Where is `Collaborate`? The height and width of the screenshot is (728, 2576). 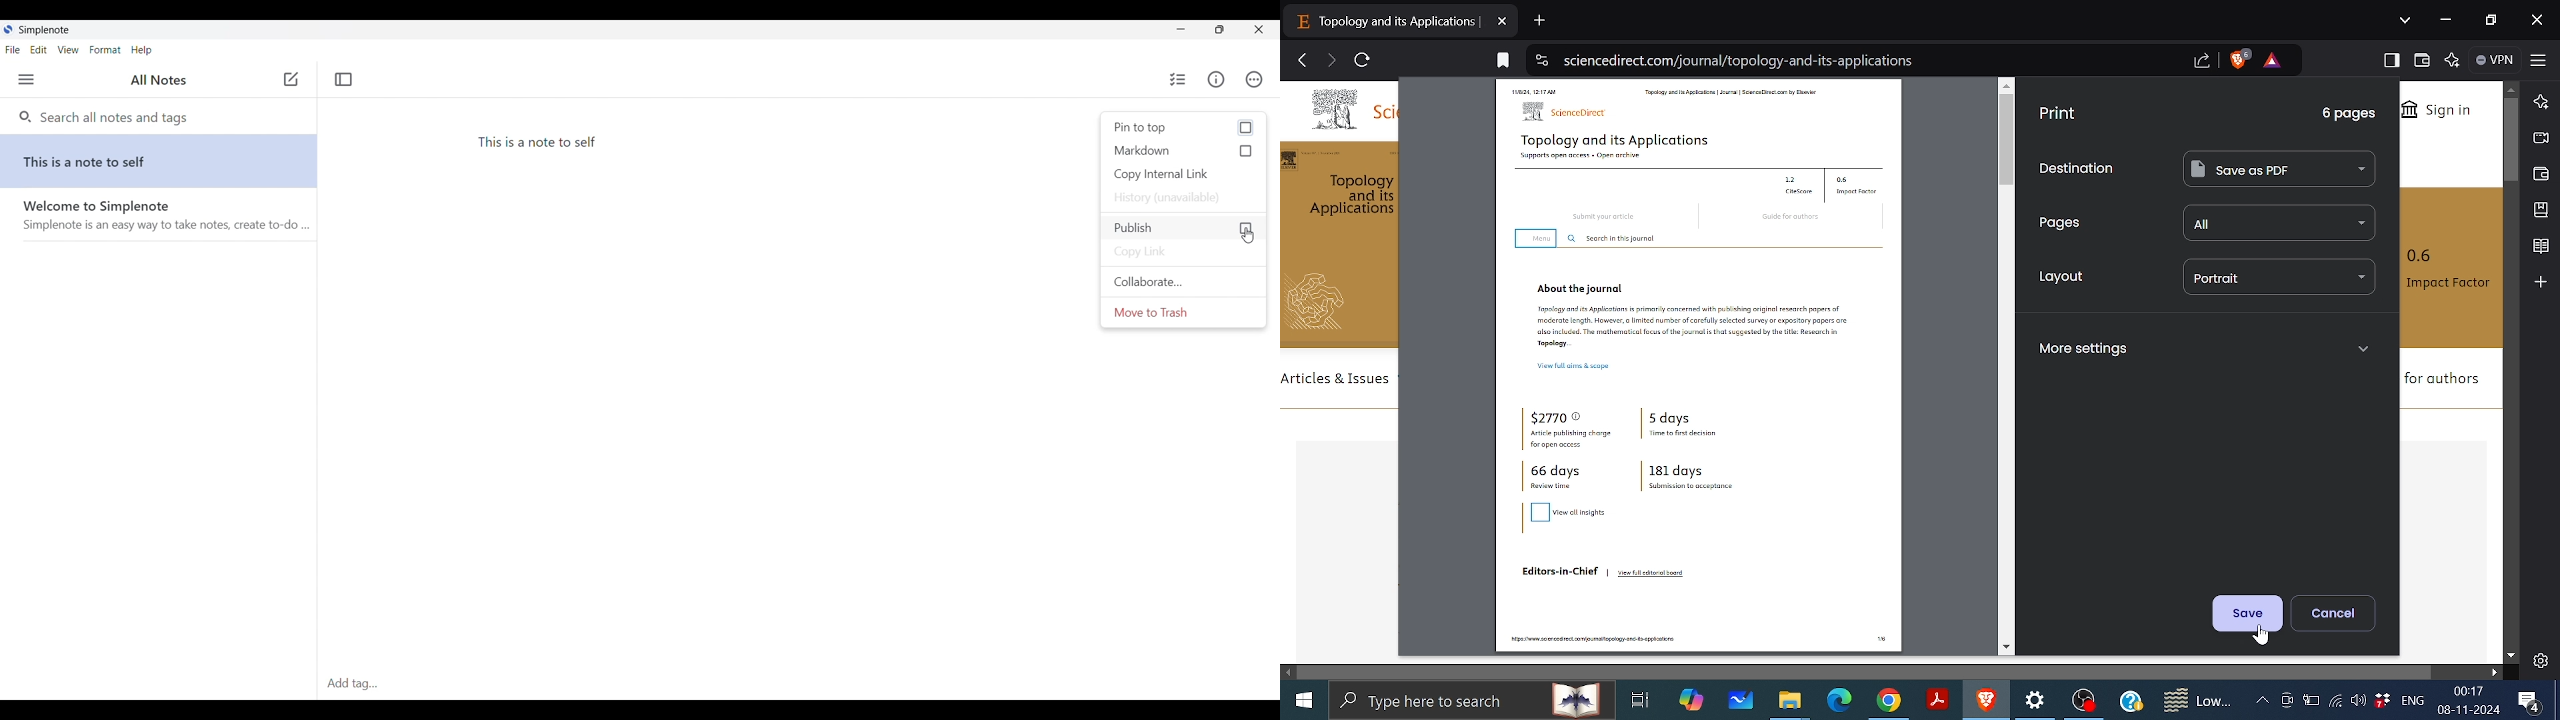 Collaborate is located at coordinates (1183, 282).